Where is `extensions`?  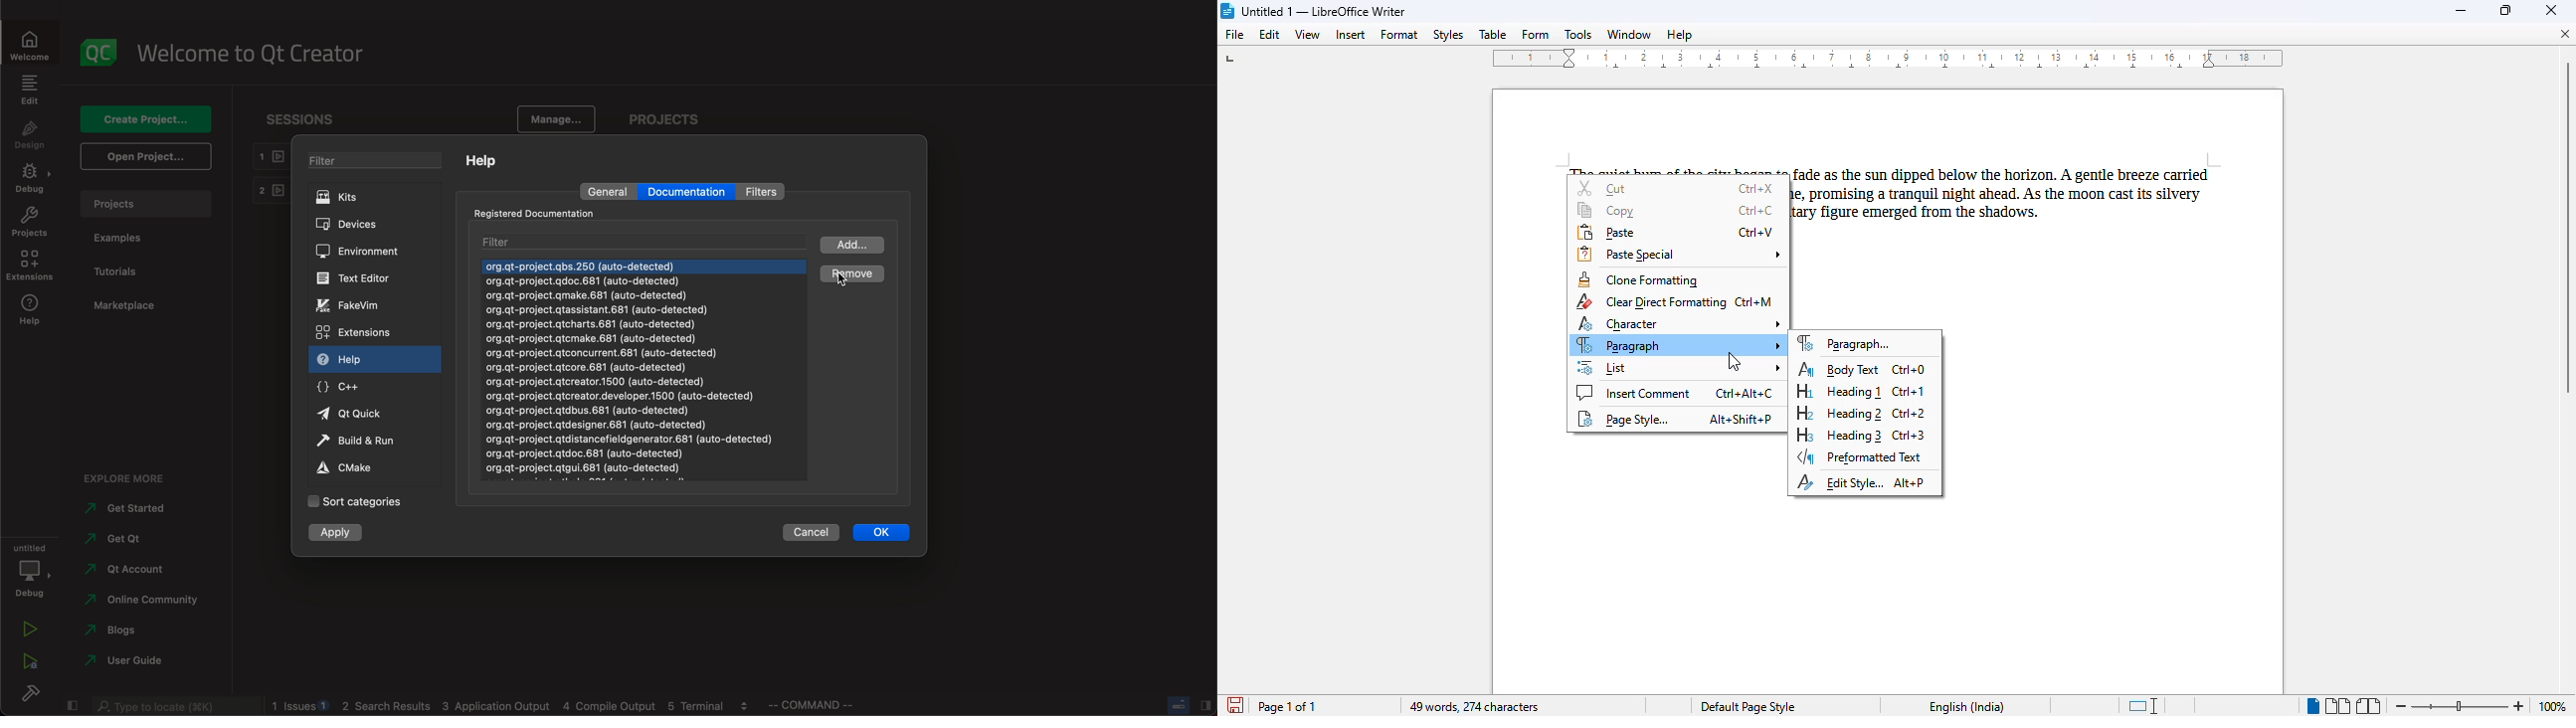 extensions is located at coordinates (355, 331).